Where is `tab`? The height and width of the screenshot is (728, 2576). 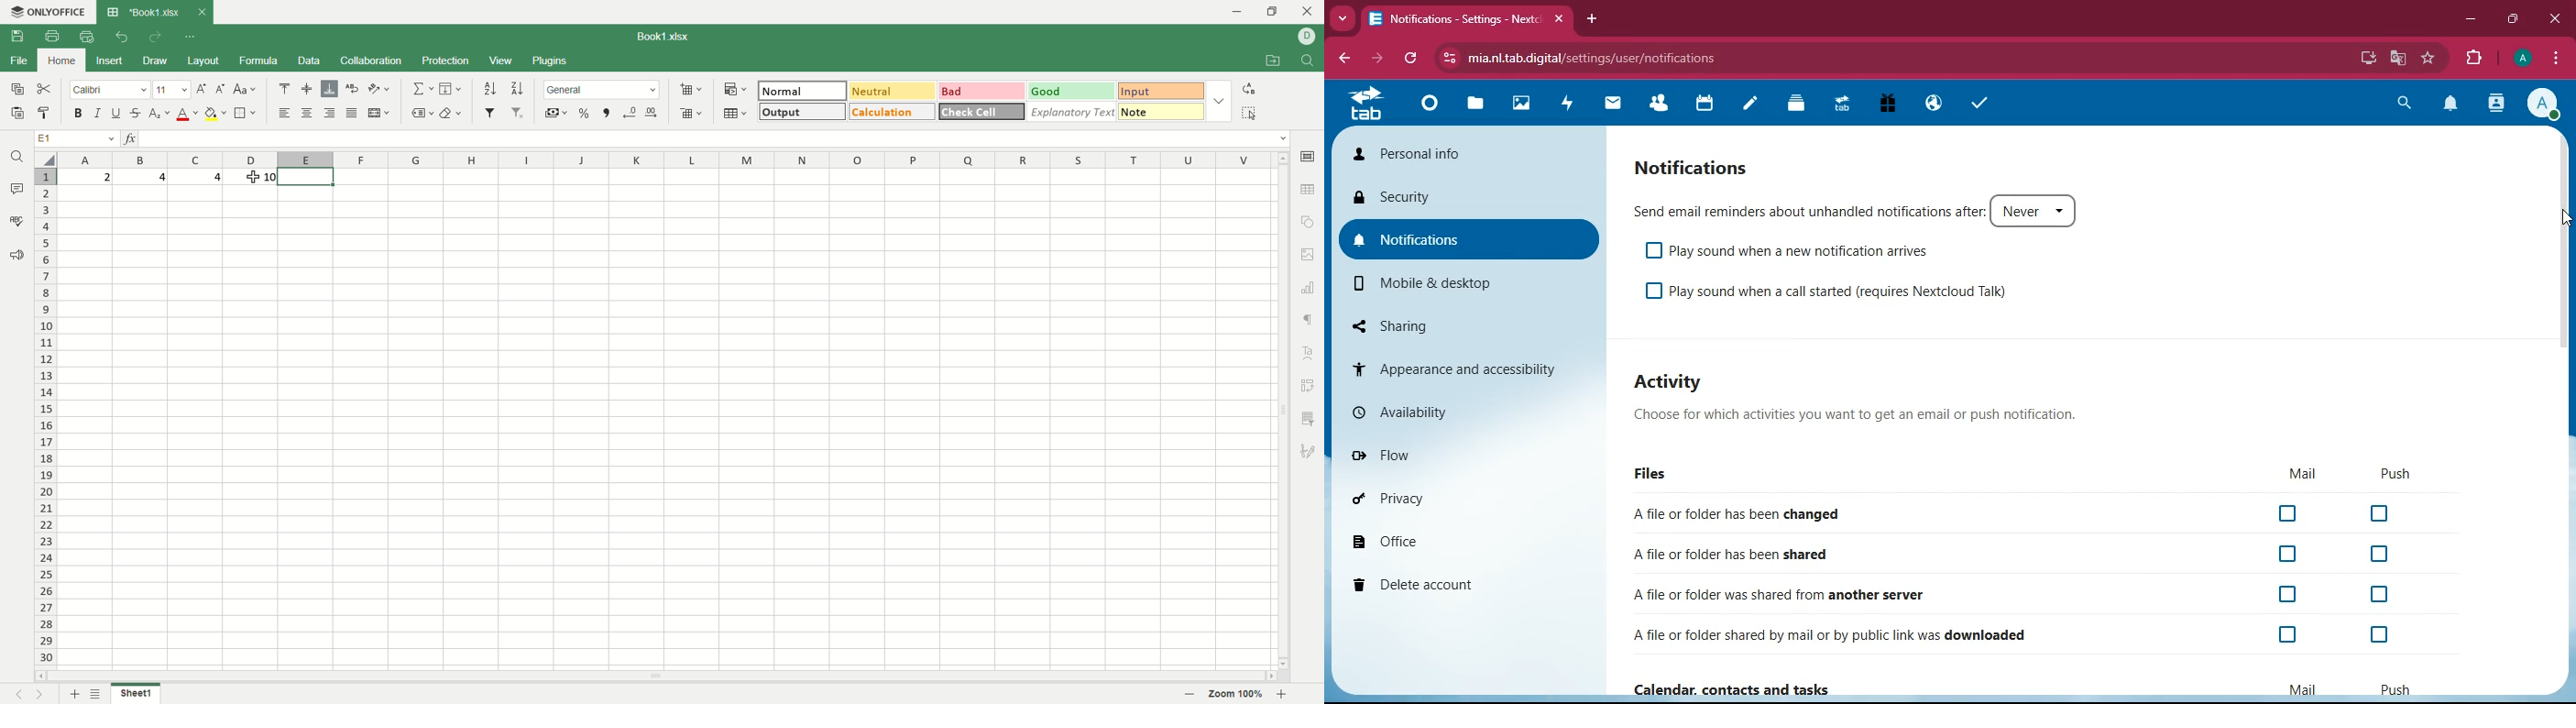 tab is located at coordinates (1370, 104).